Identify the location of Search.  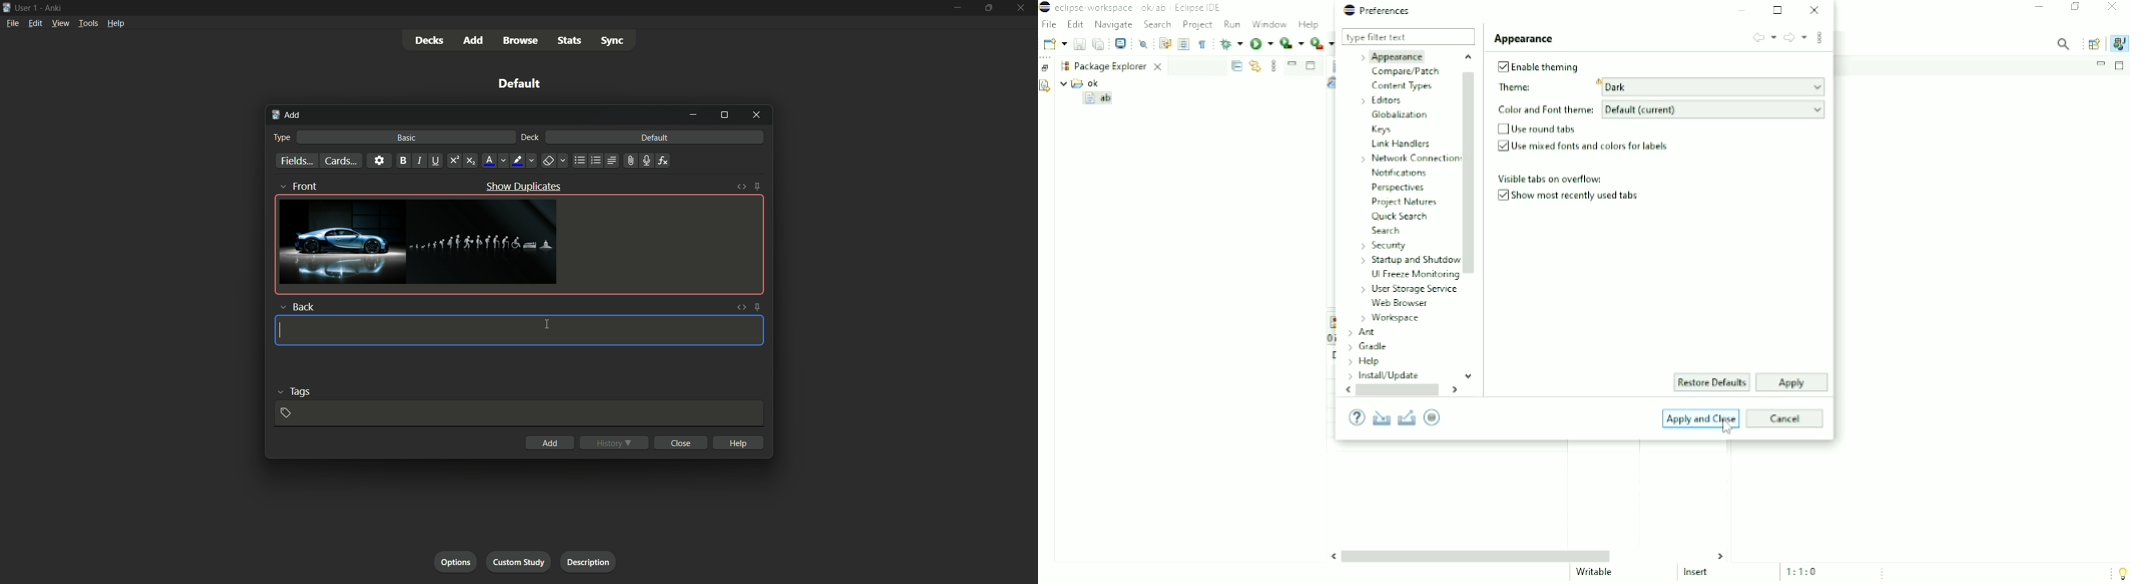
(1157, 25).